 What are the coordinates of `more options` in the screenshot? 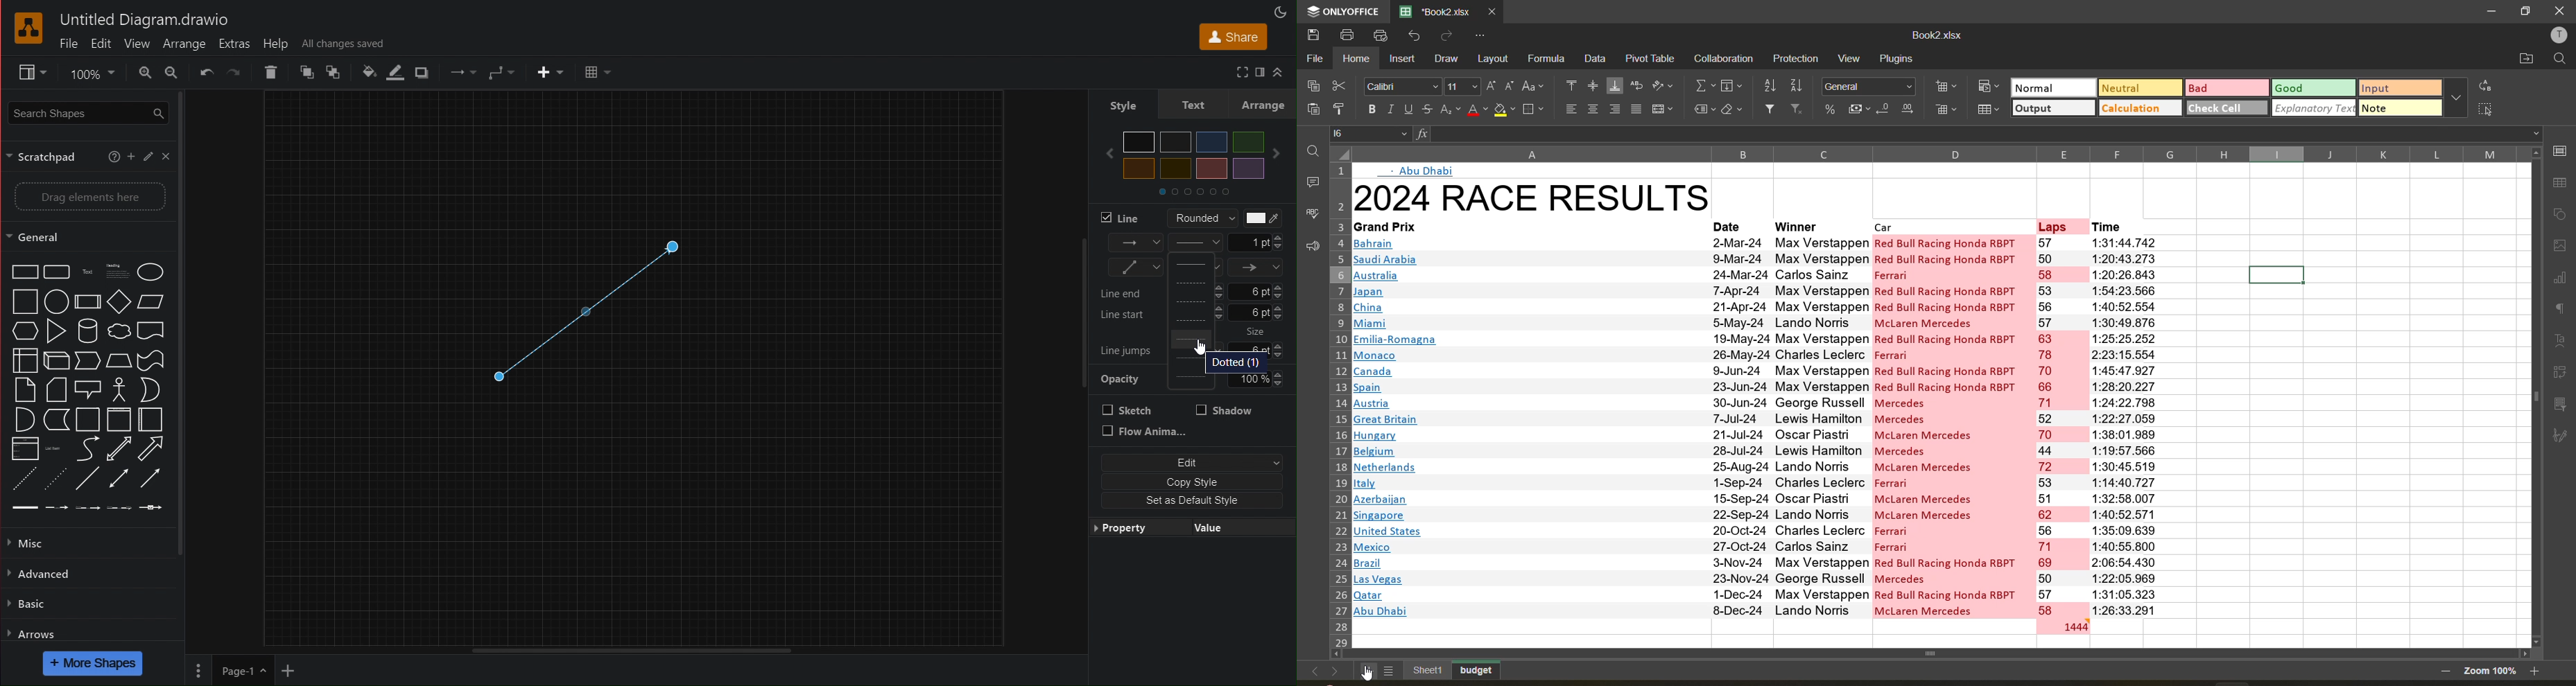 It's located at (2457, 97).